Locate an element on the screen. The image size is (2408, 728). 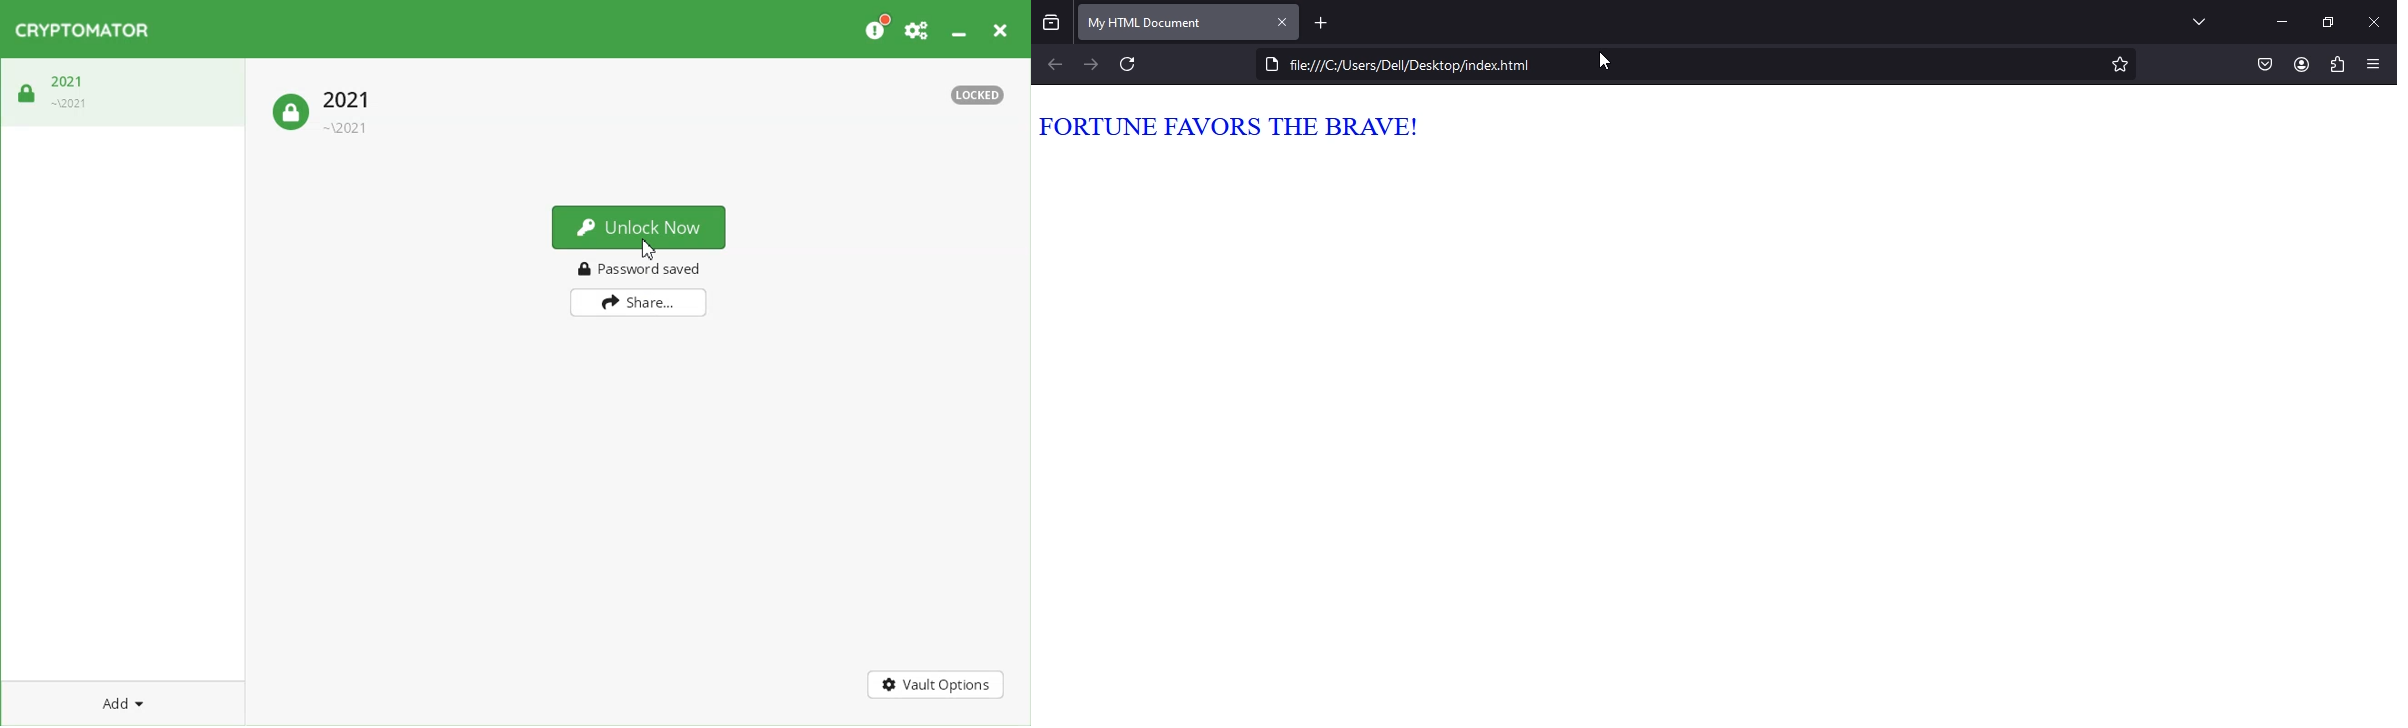
drop down is located at coordinates (2200, 20).